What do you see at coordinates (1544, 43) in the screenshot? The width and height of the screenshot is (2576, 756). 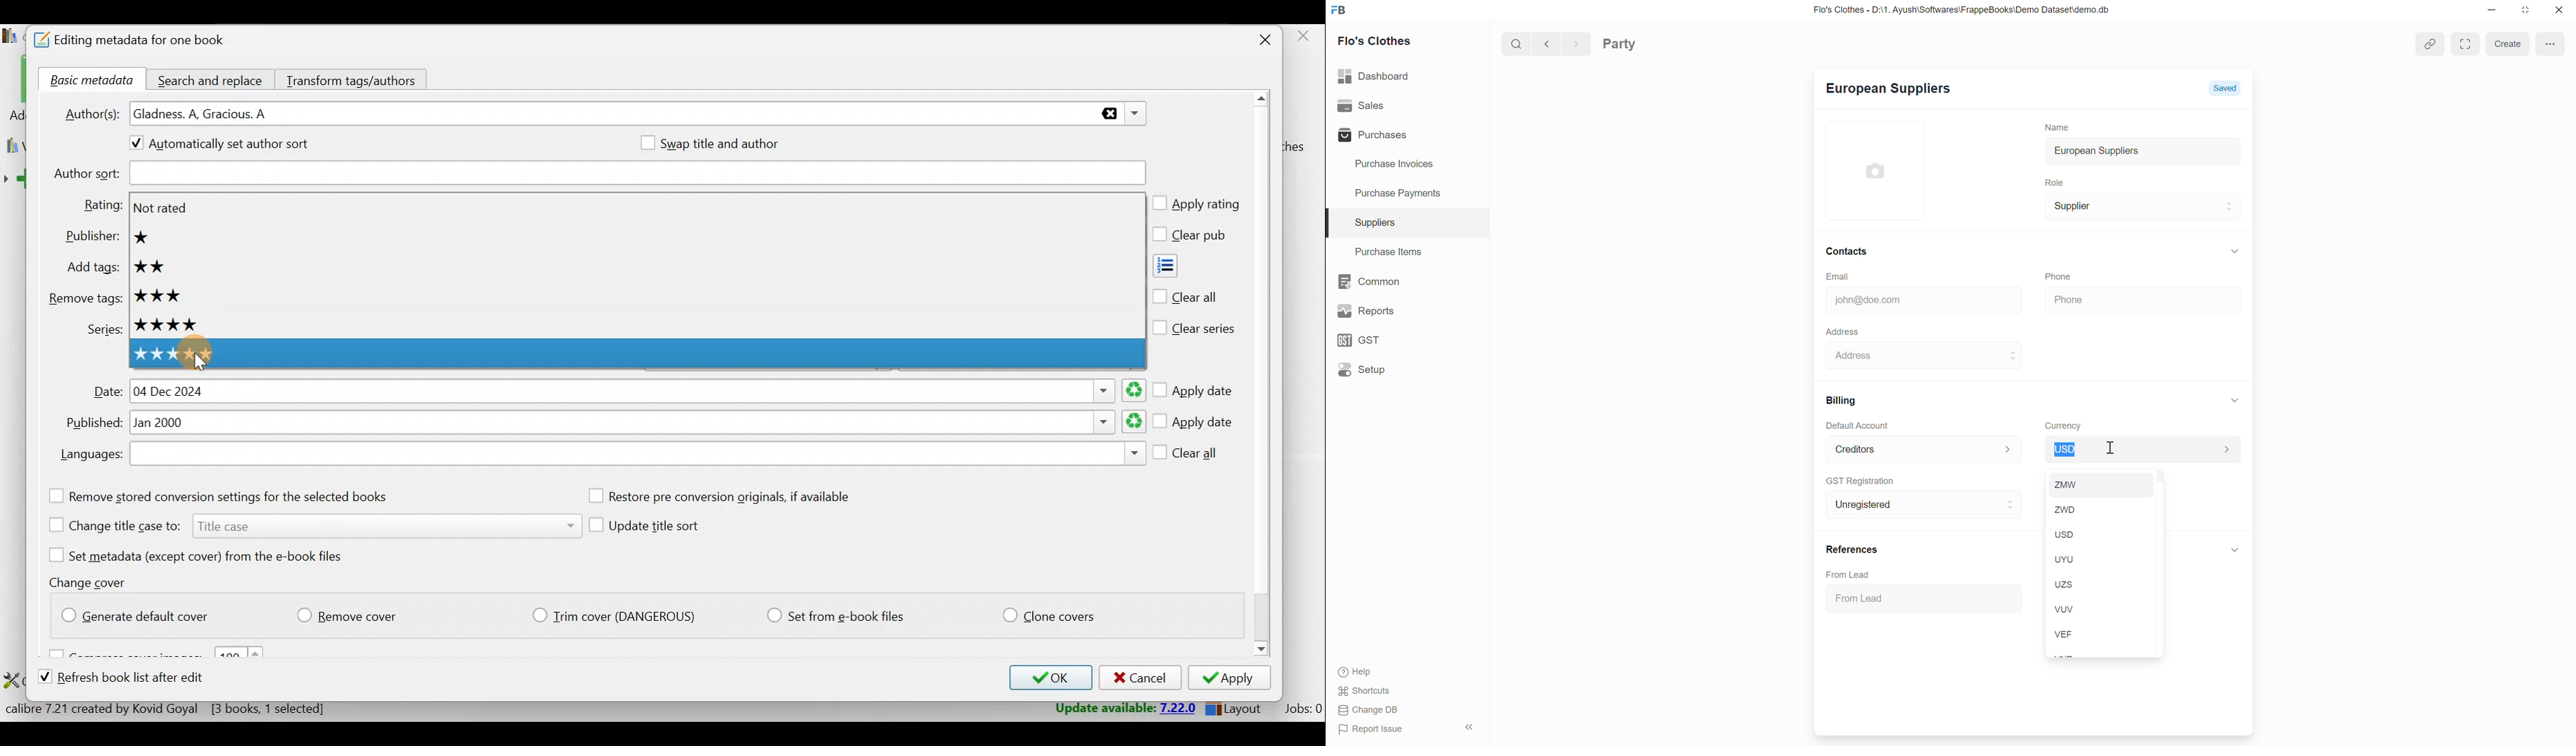 I see `go back` at bounding box center [1544, 43].